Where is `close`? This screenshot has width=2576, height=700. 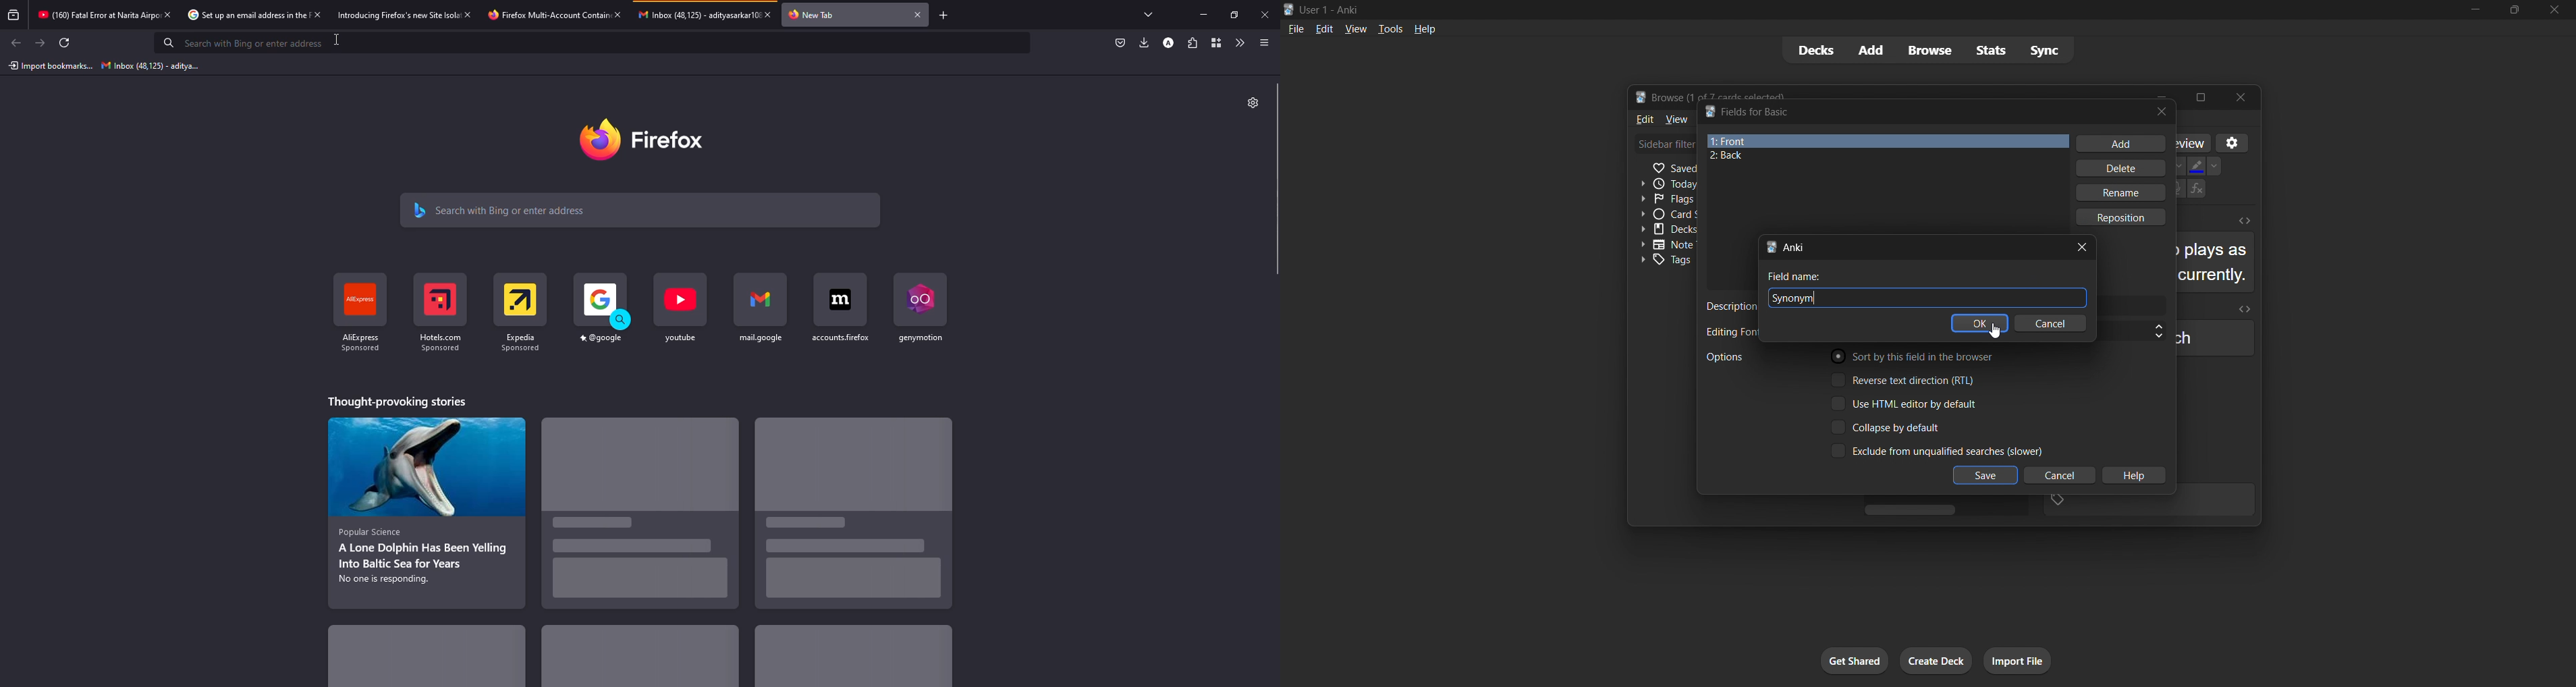 close is located at coordinates (768, 14).